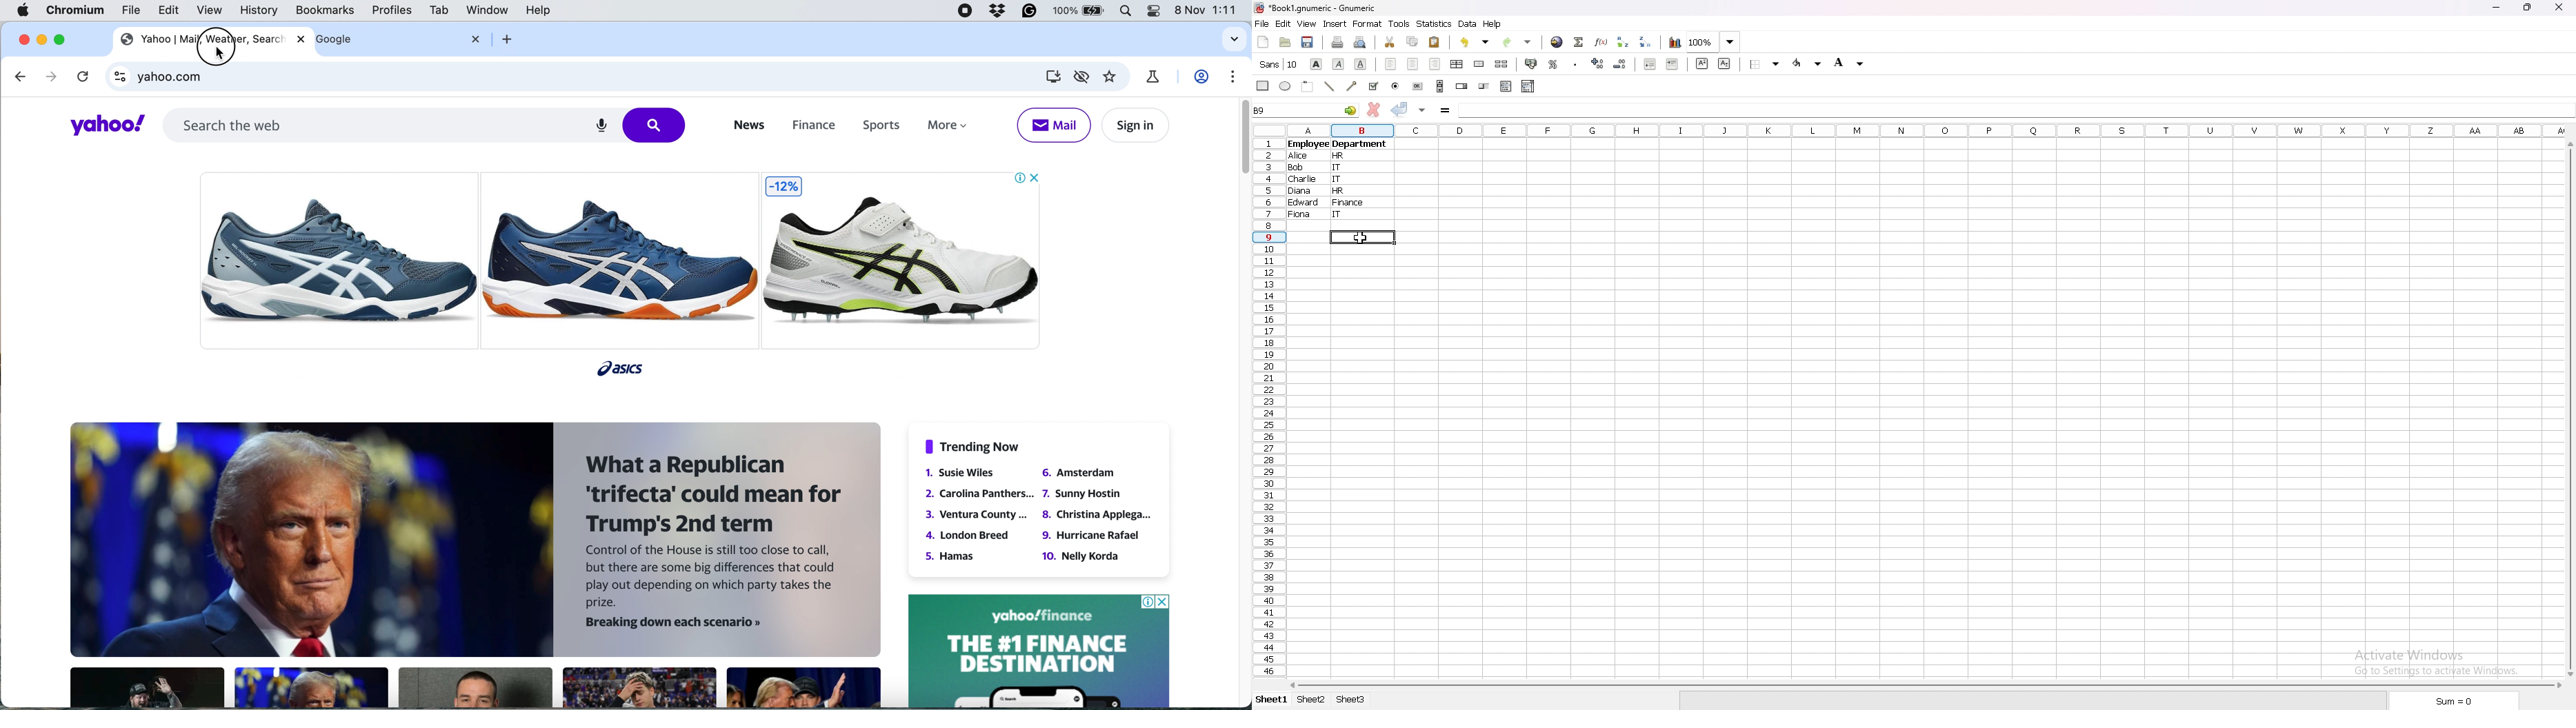  What do you see at coordinates (1932, 131) in the screenshot?
I see `columns` at bounding box center [1932, 131].